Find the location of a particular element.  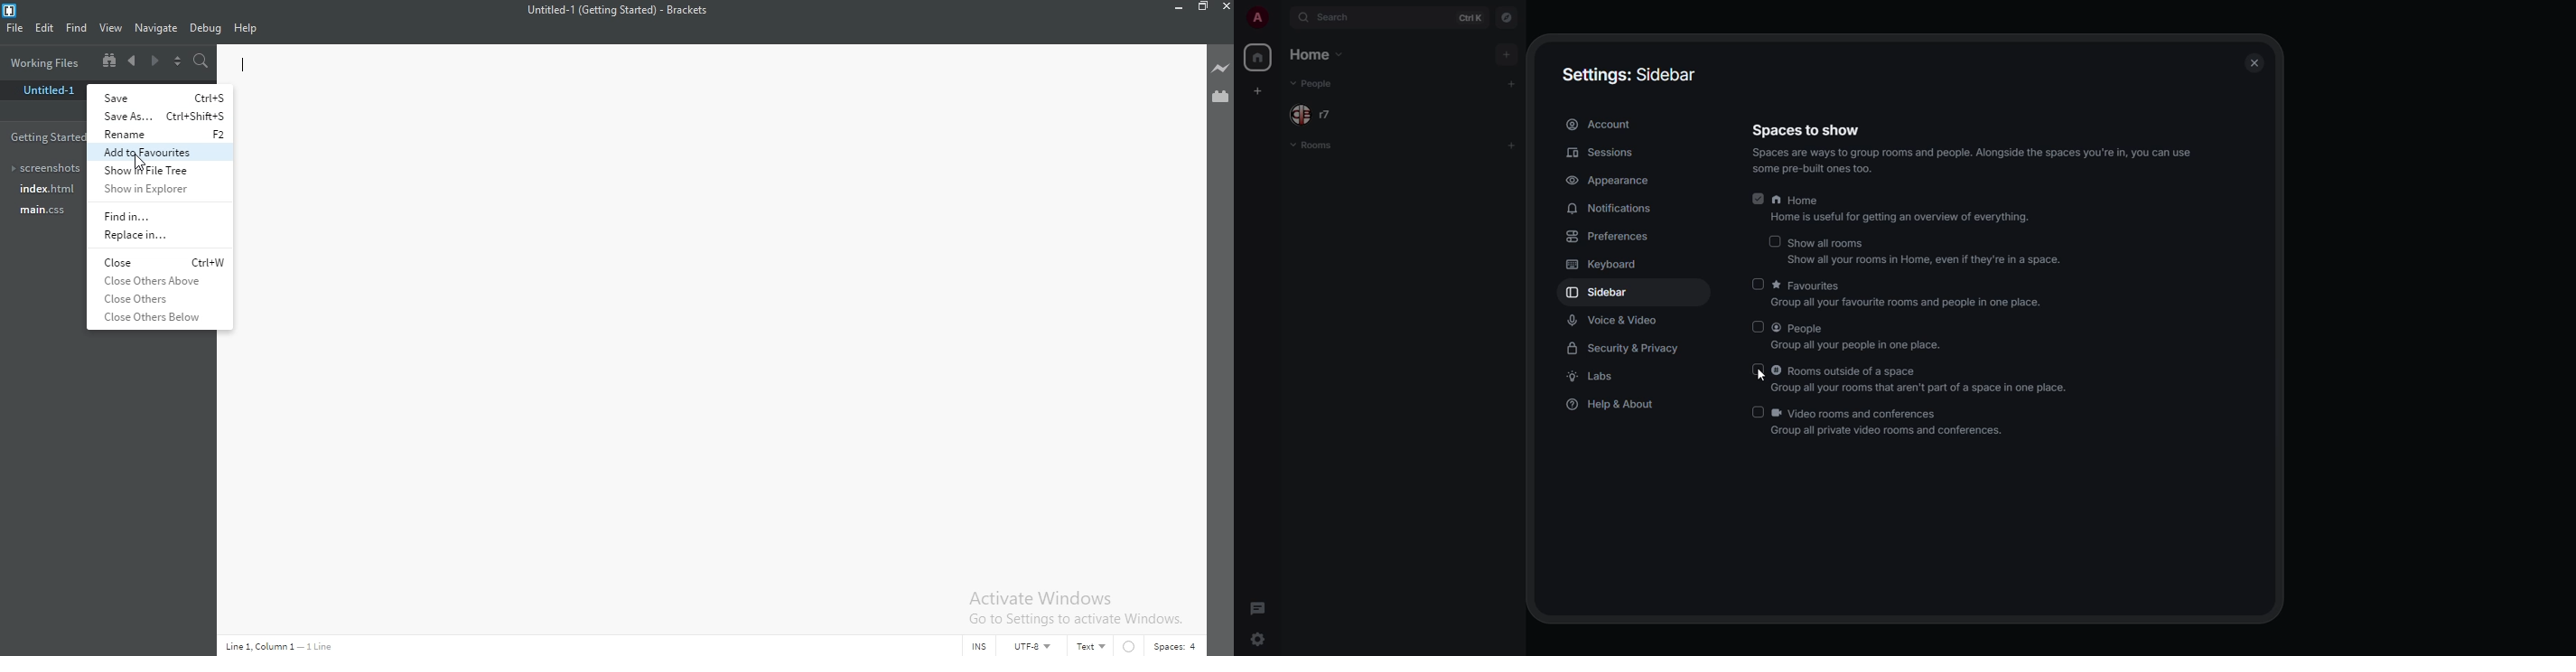

close is located at coordinates (163, 263).